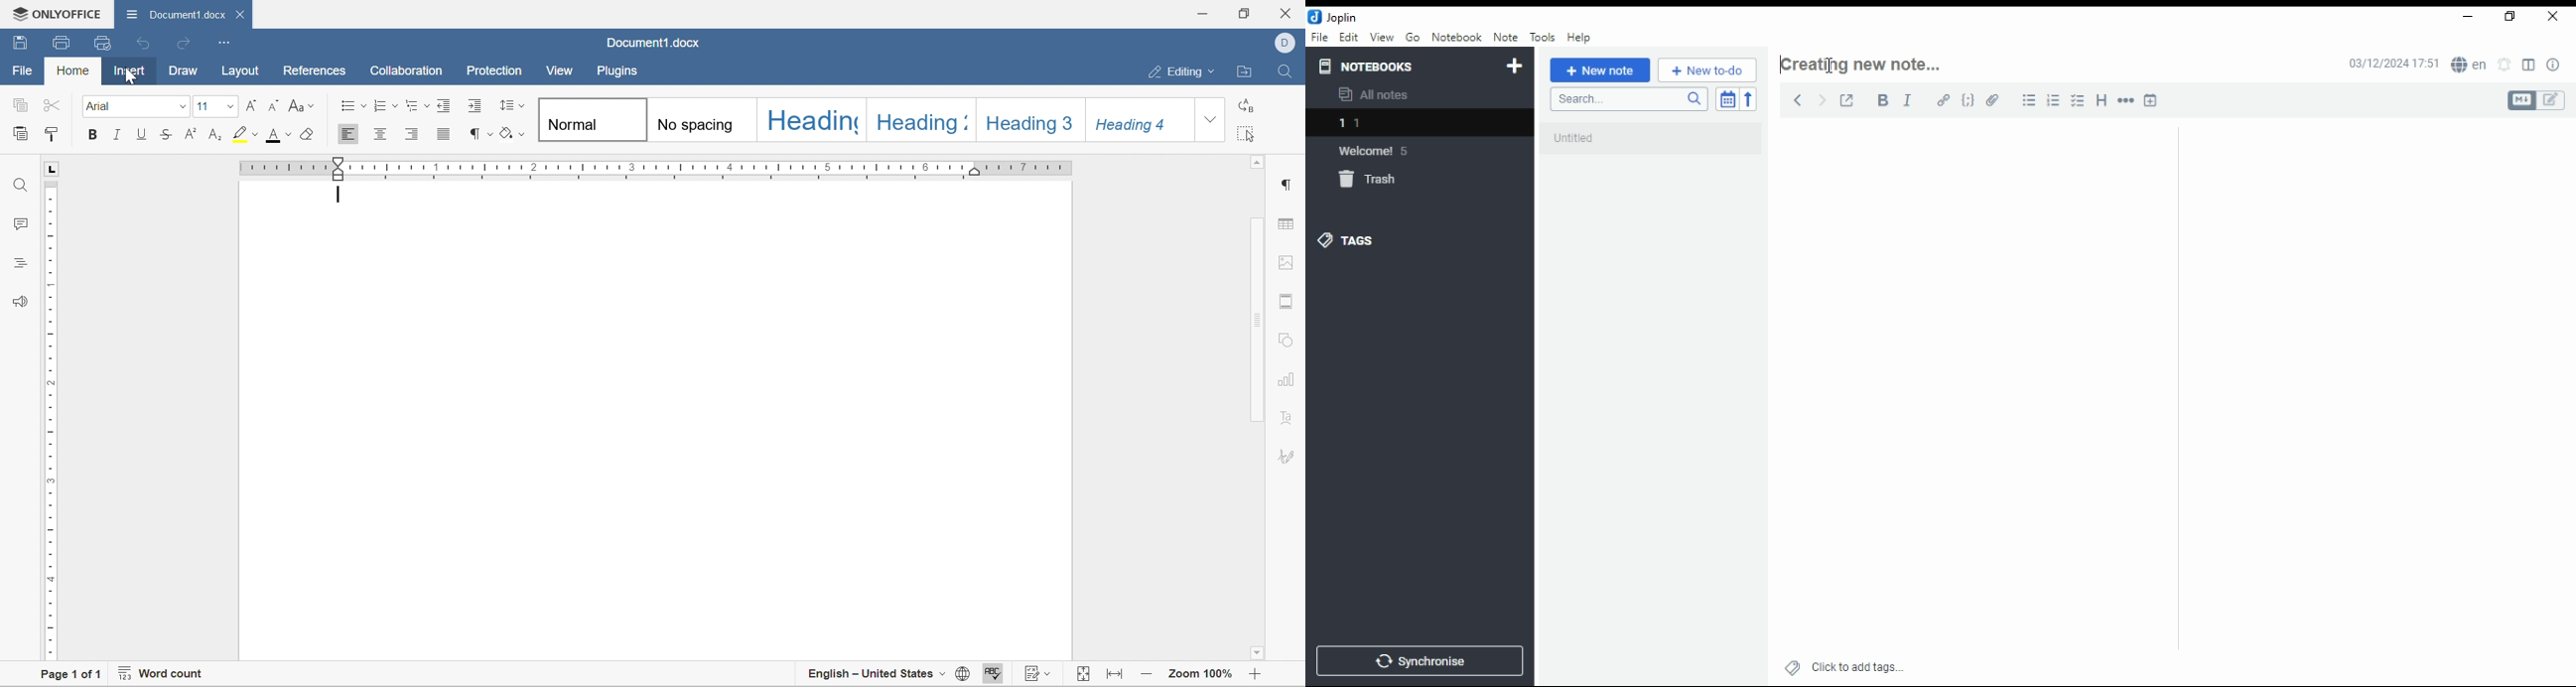  What do you see at coordinates (1384, 151) in the screenshot?
I see `welcome 5` at bounding box center [1384, 151].